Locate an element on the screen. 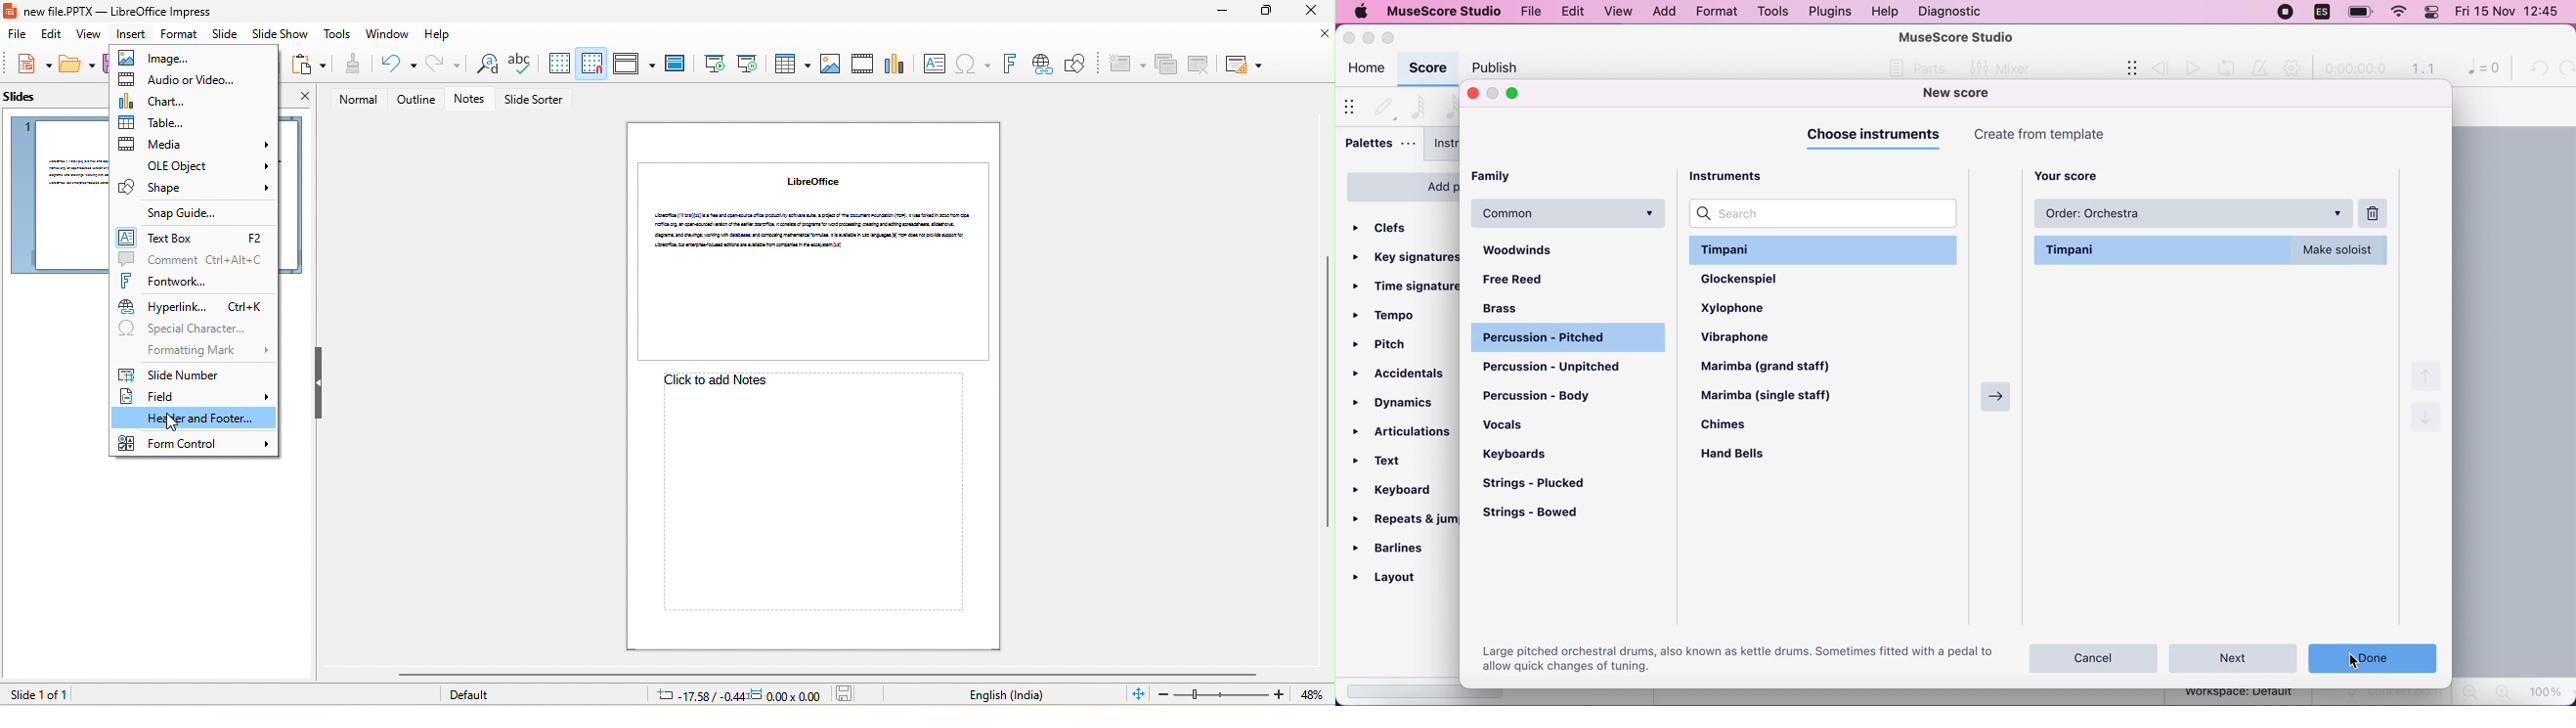 The image size is (2576, 728). glockenspiel is located at coordinates (1761, 279).